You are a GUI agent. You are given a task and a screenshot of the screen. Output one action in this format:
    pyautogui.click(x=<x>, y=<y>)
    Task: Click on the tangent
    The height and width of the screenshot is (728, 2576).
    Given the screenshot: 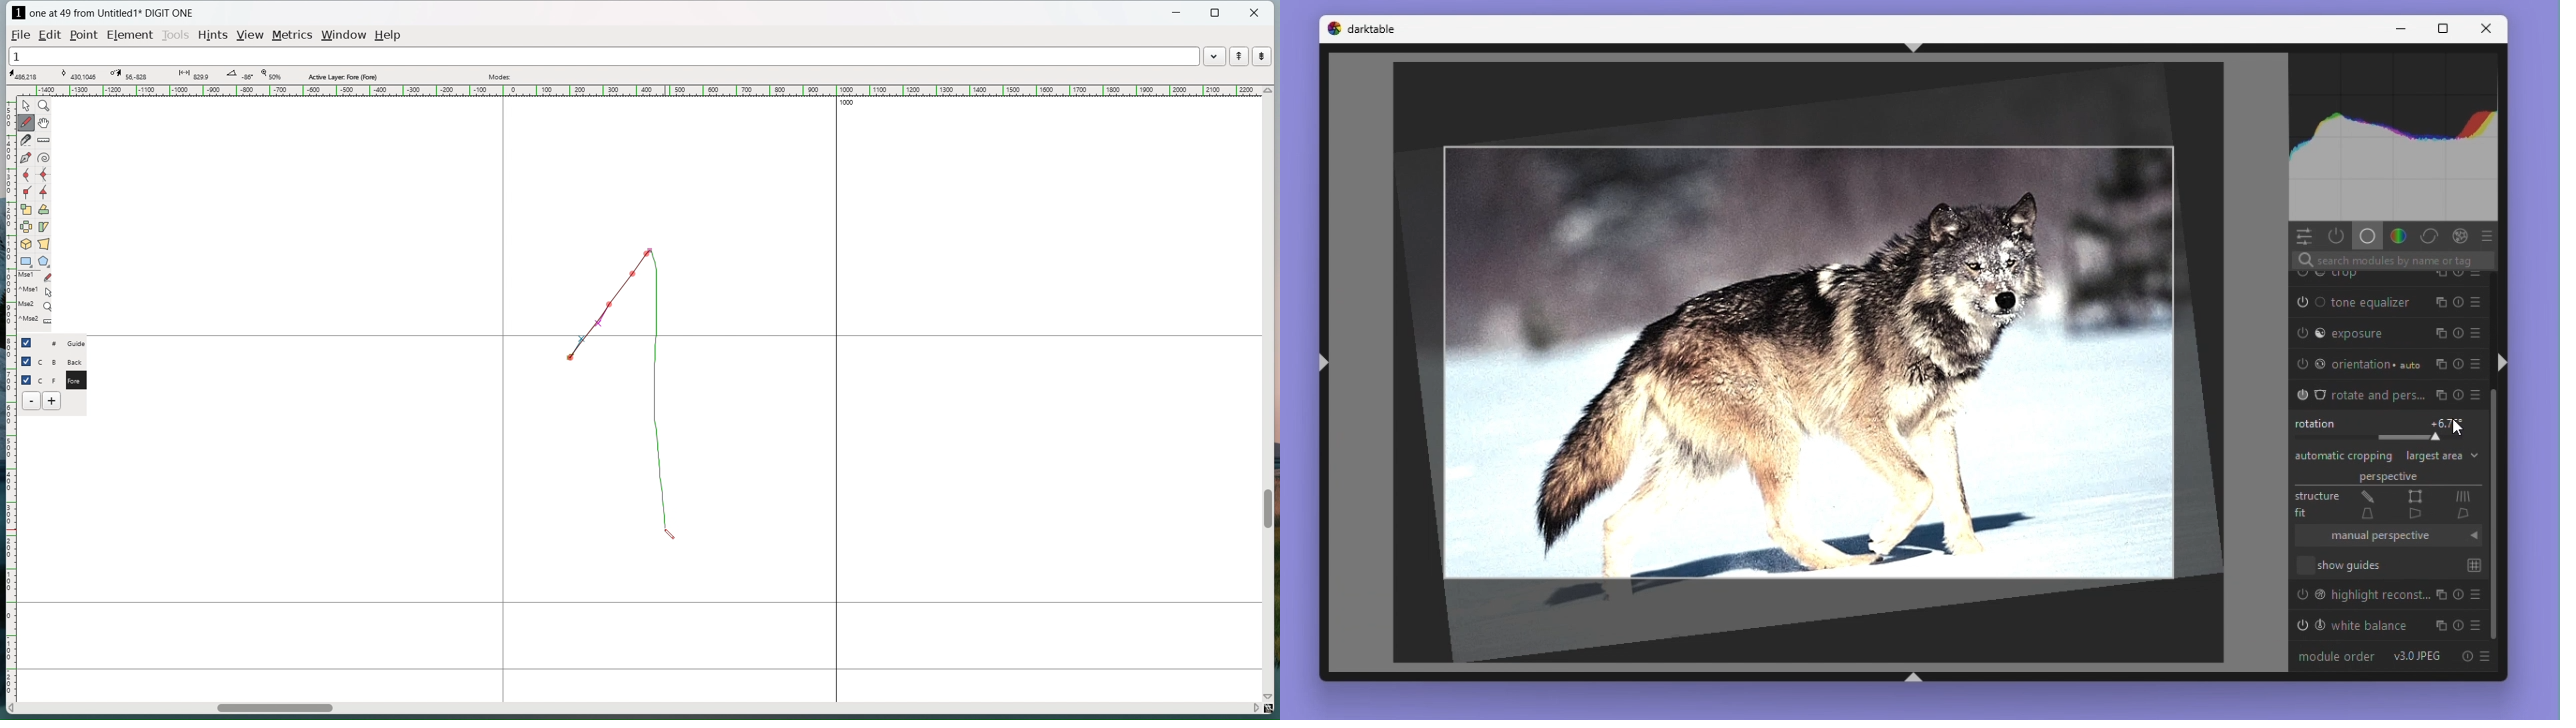 What is the action you would take?
    pyautogui.click(x=79, y=74)
    